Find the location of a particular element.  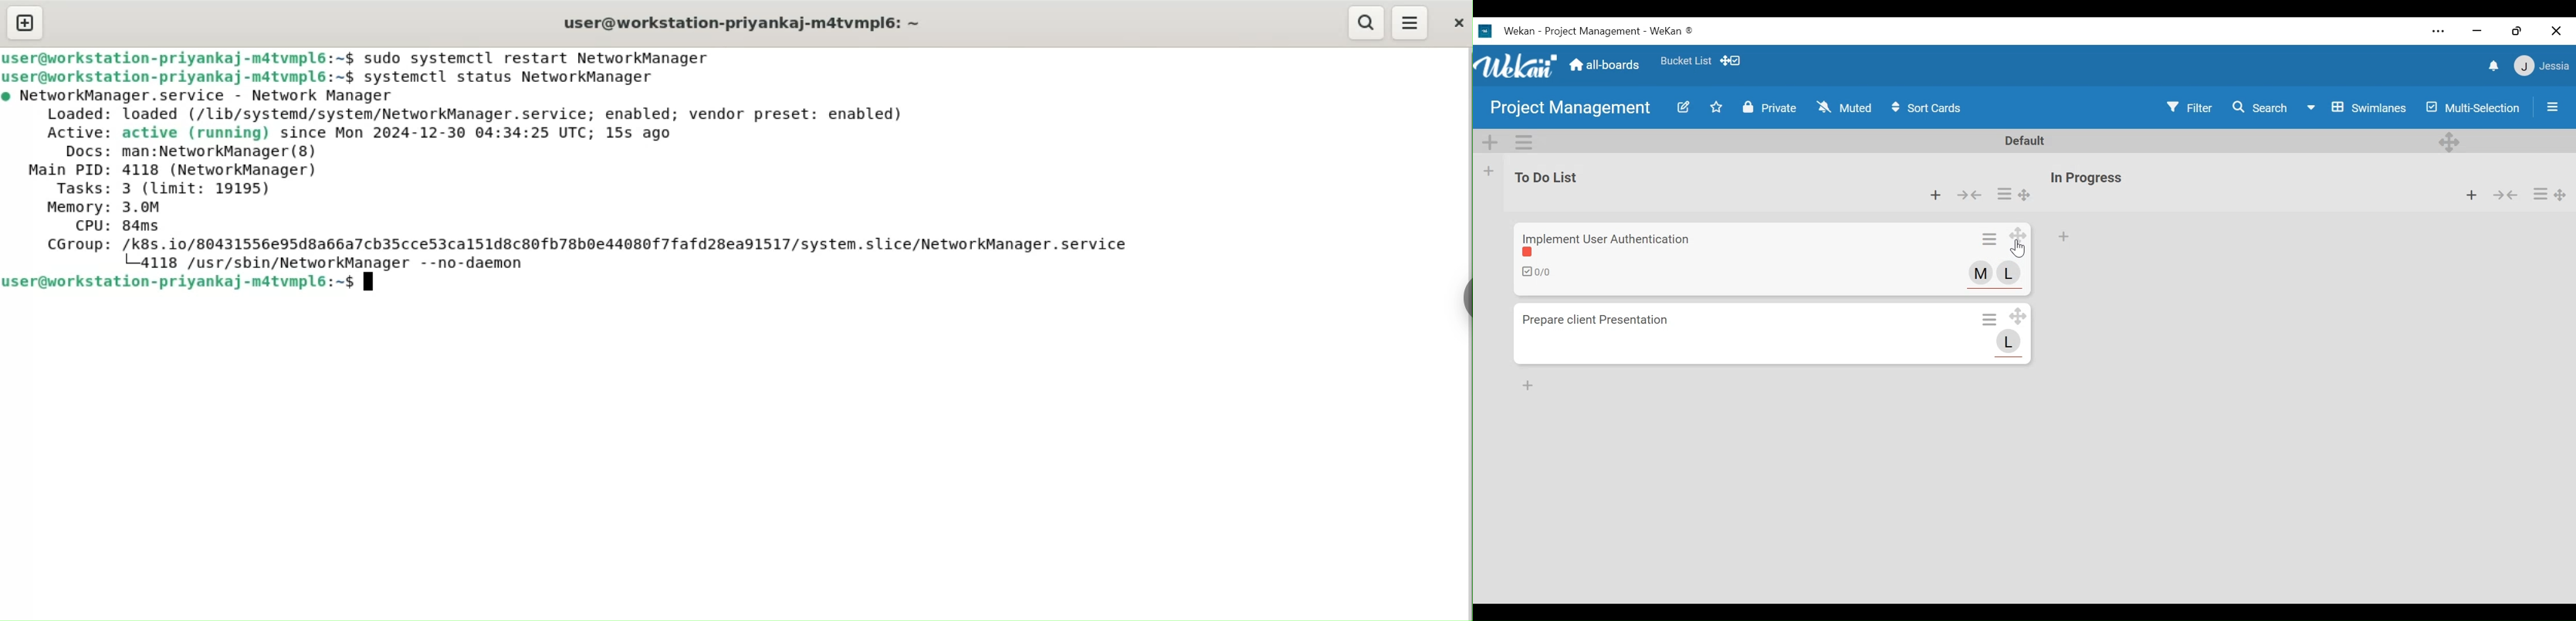

Member is located at coordinates (2008, 274).